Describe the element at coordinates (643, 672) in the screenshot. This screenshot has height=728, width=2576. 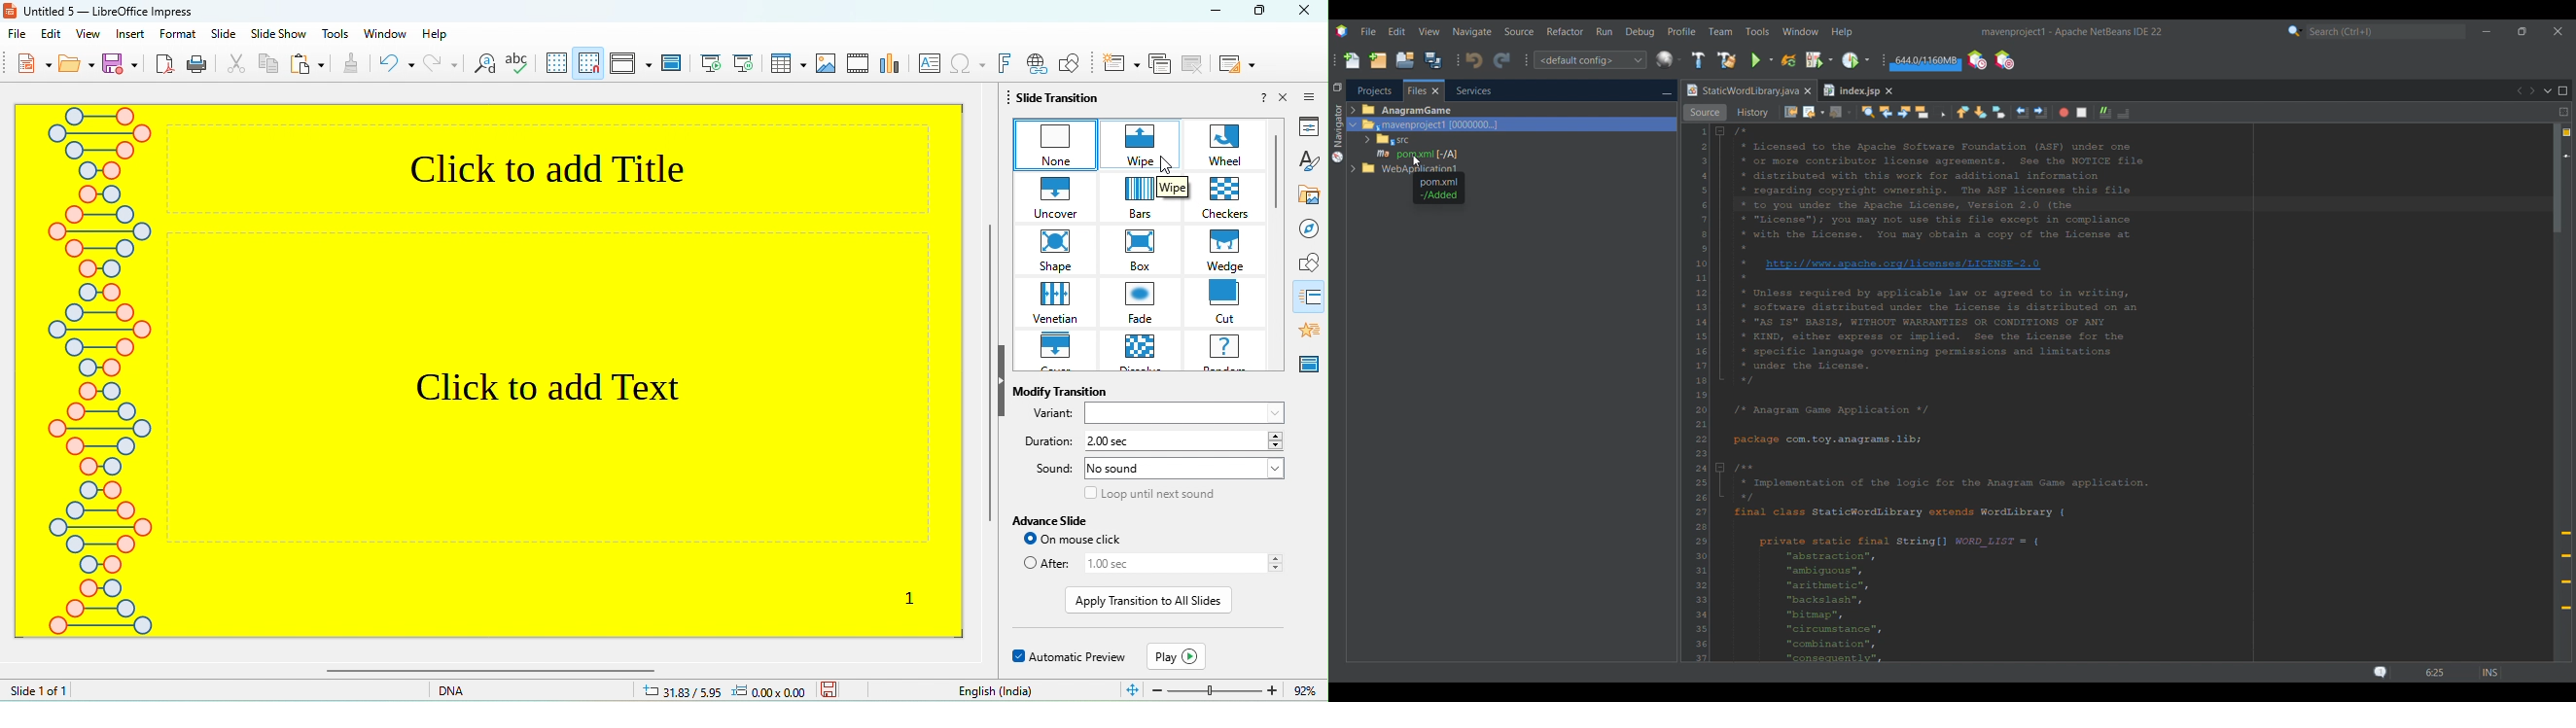
I see `horizontal scroll bar` at that location.